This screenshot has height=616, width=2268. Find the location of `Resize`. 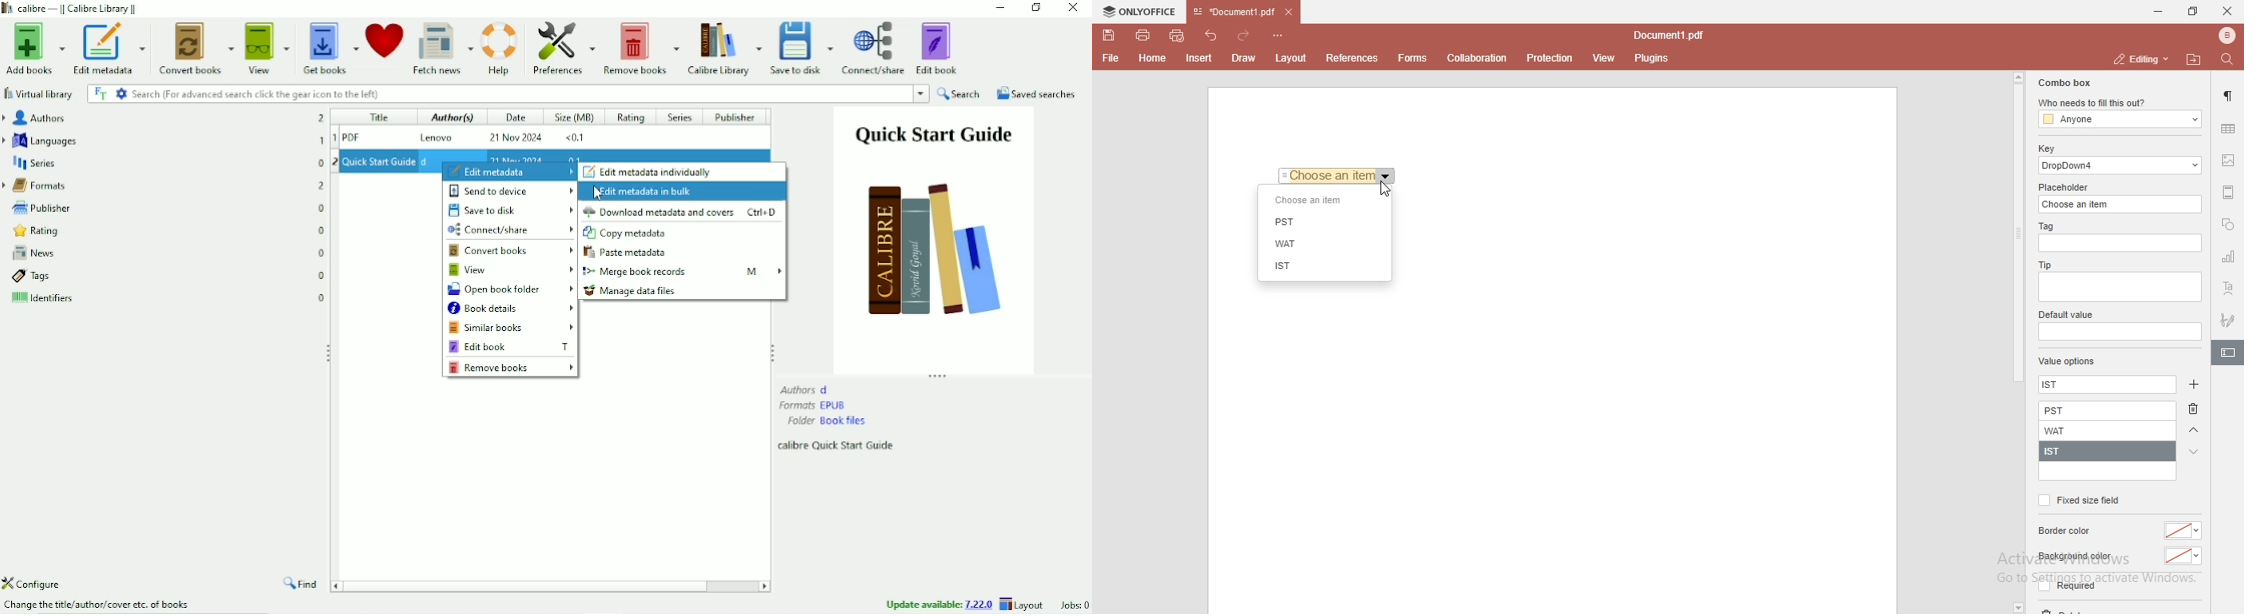

Resize is located at coordinates (330, 353).